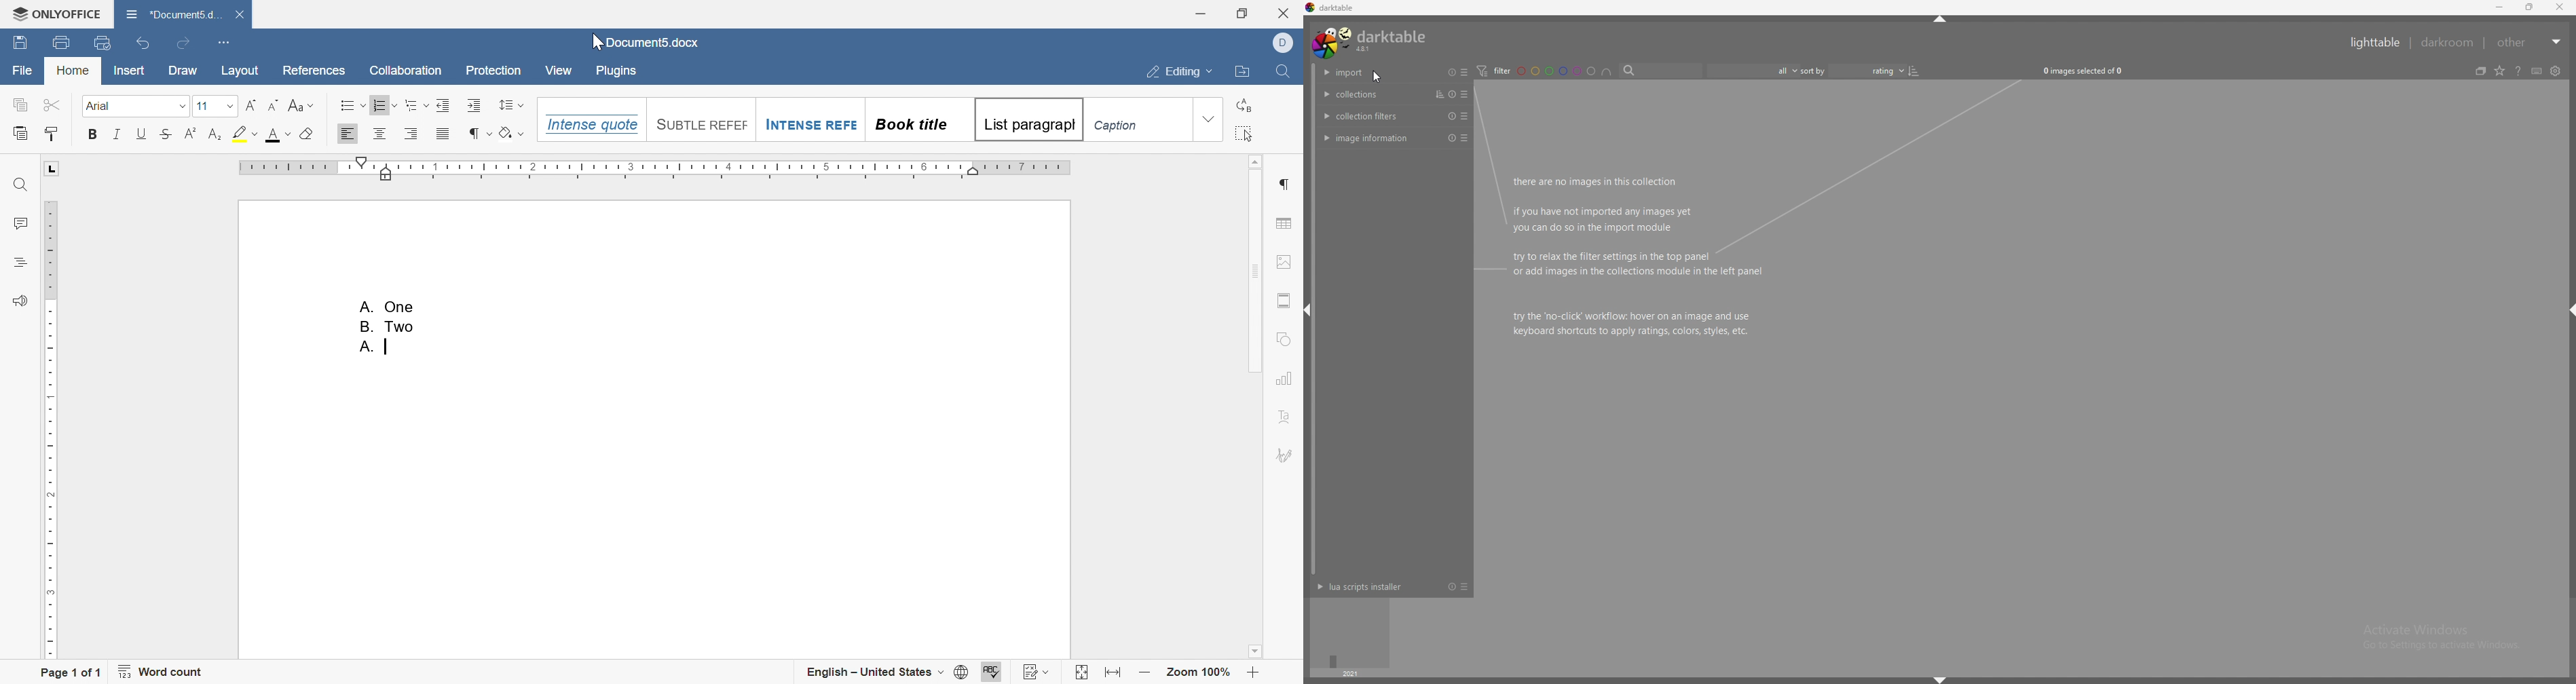 The width and height of the screenshot is (2576, 700). Describe the element at coordinates (191, 133) in the screenshot. I see `Superscript` at that location.